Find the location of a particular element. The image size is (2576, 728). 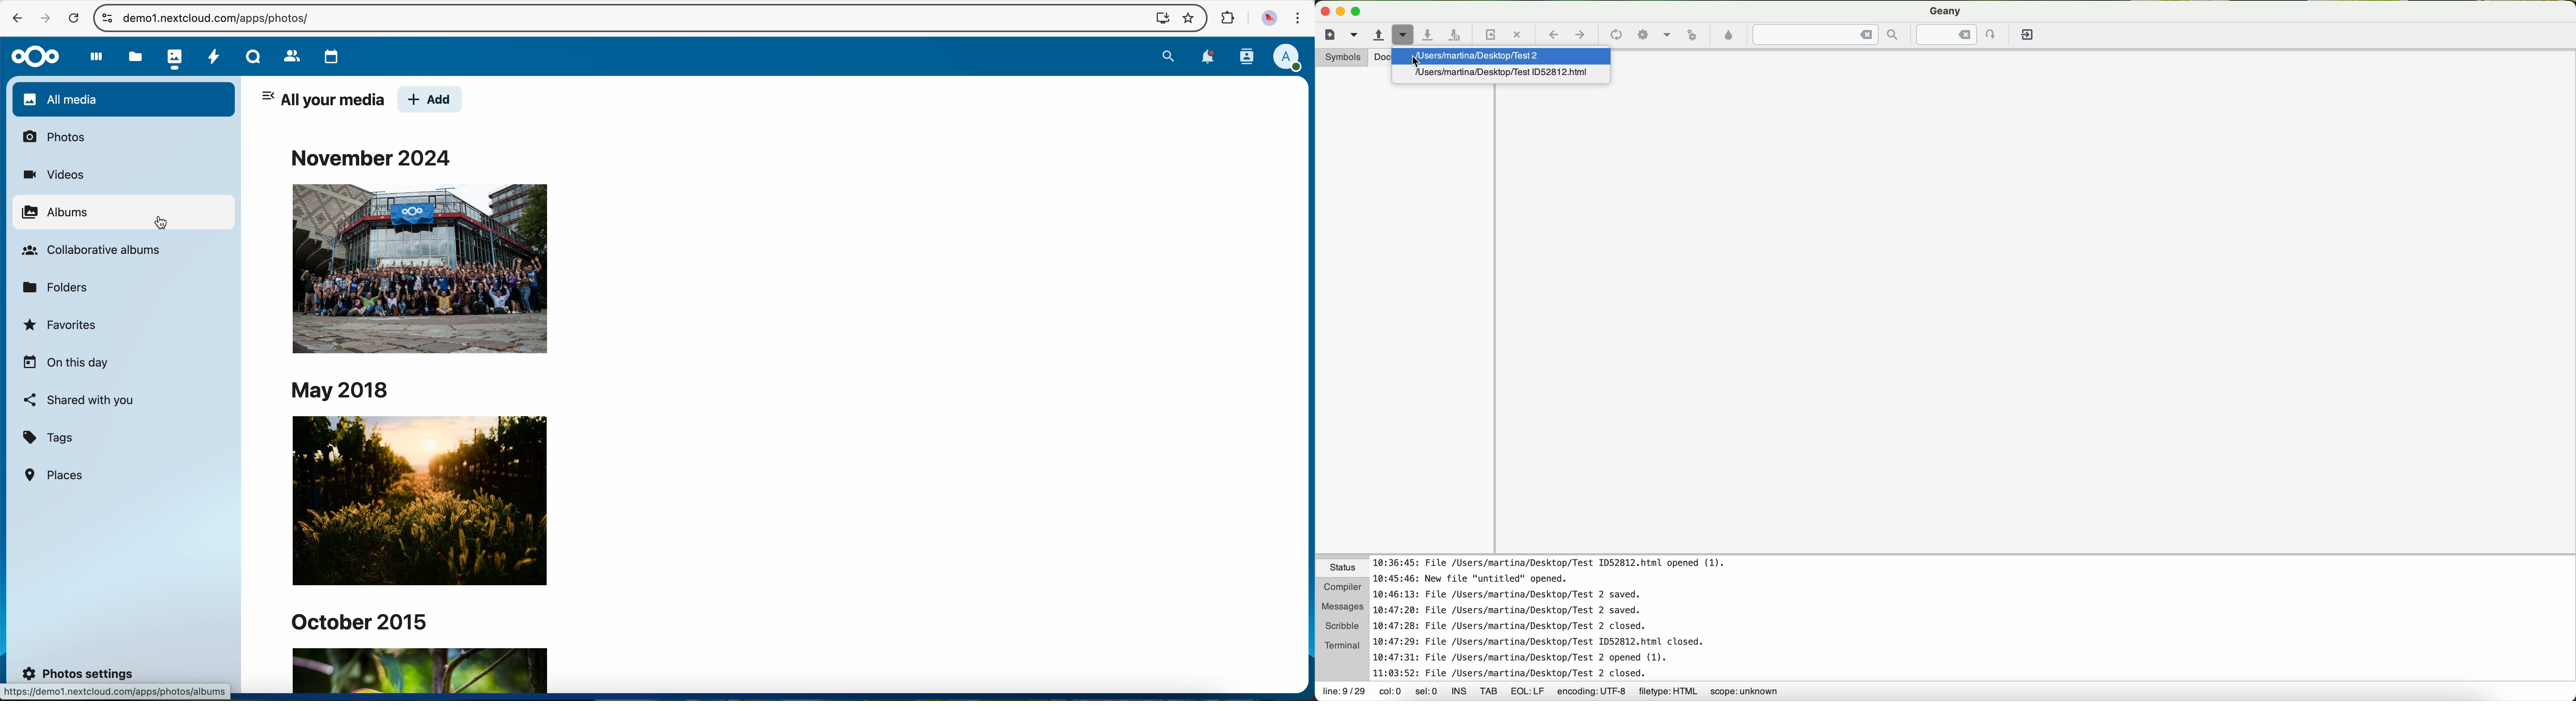

image is located at coordinates (420, 268).